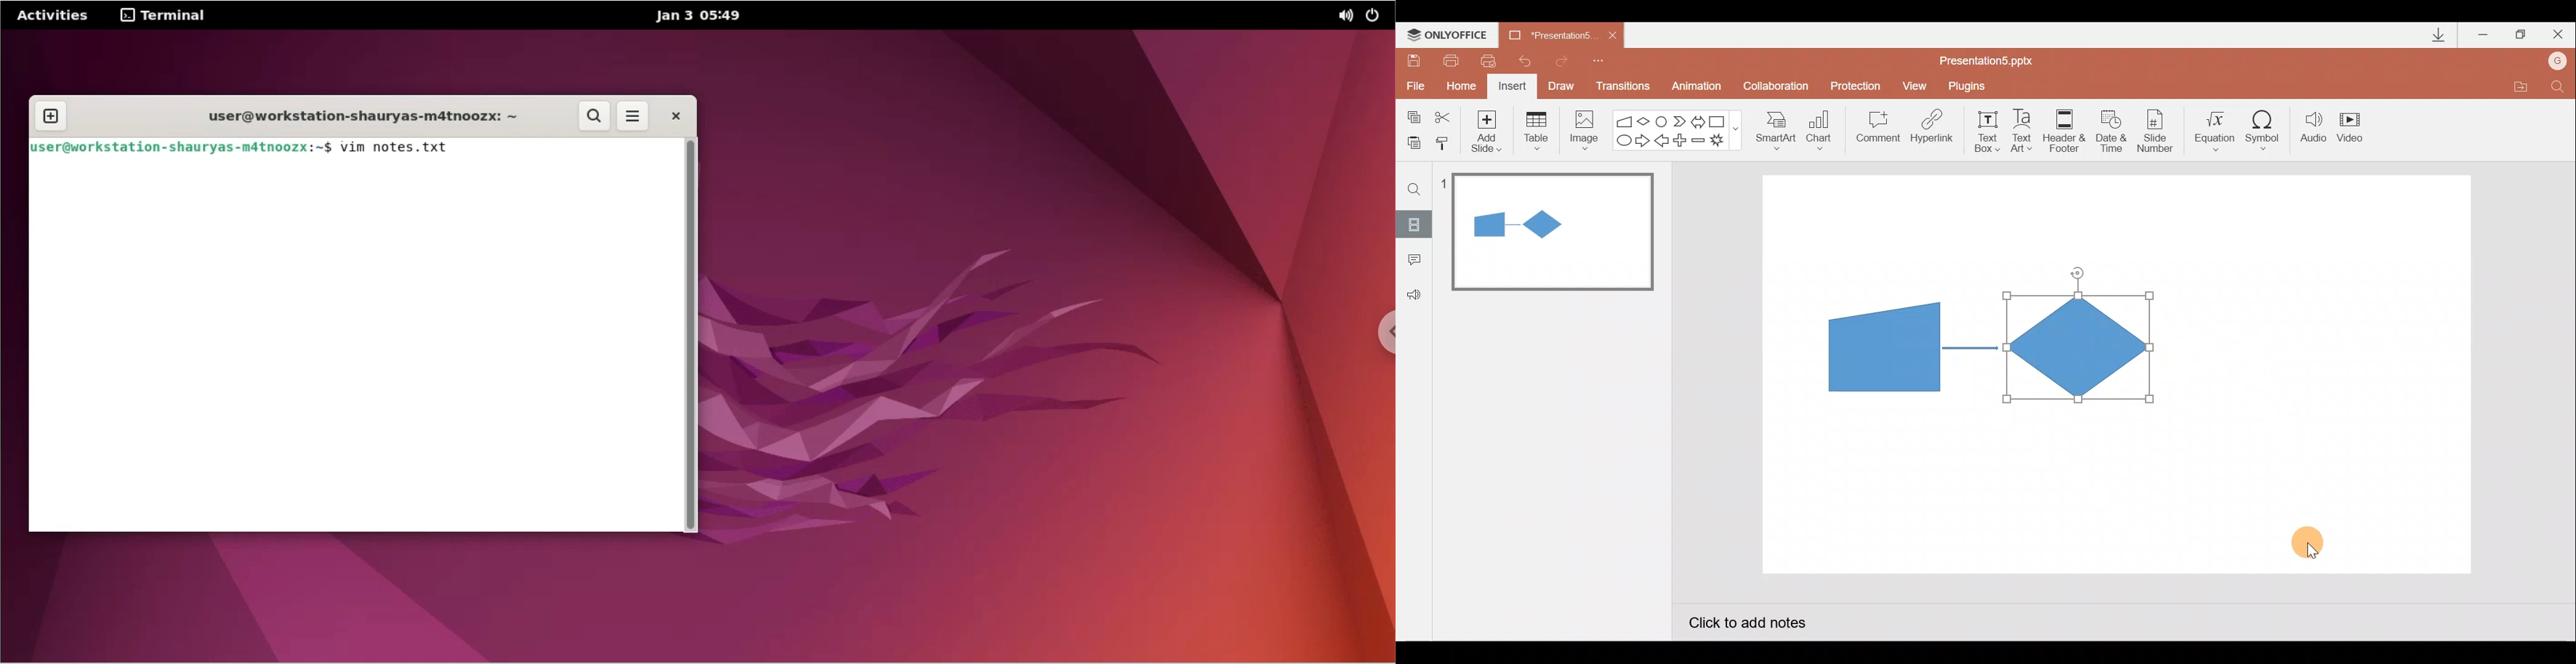  Describe the element at coordinates (1984, 130) in the screenshot. I see `Text box` at that location.